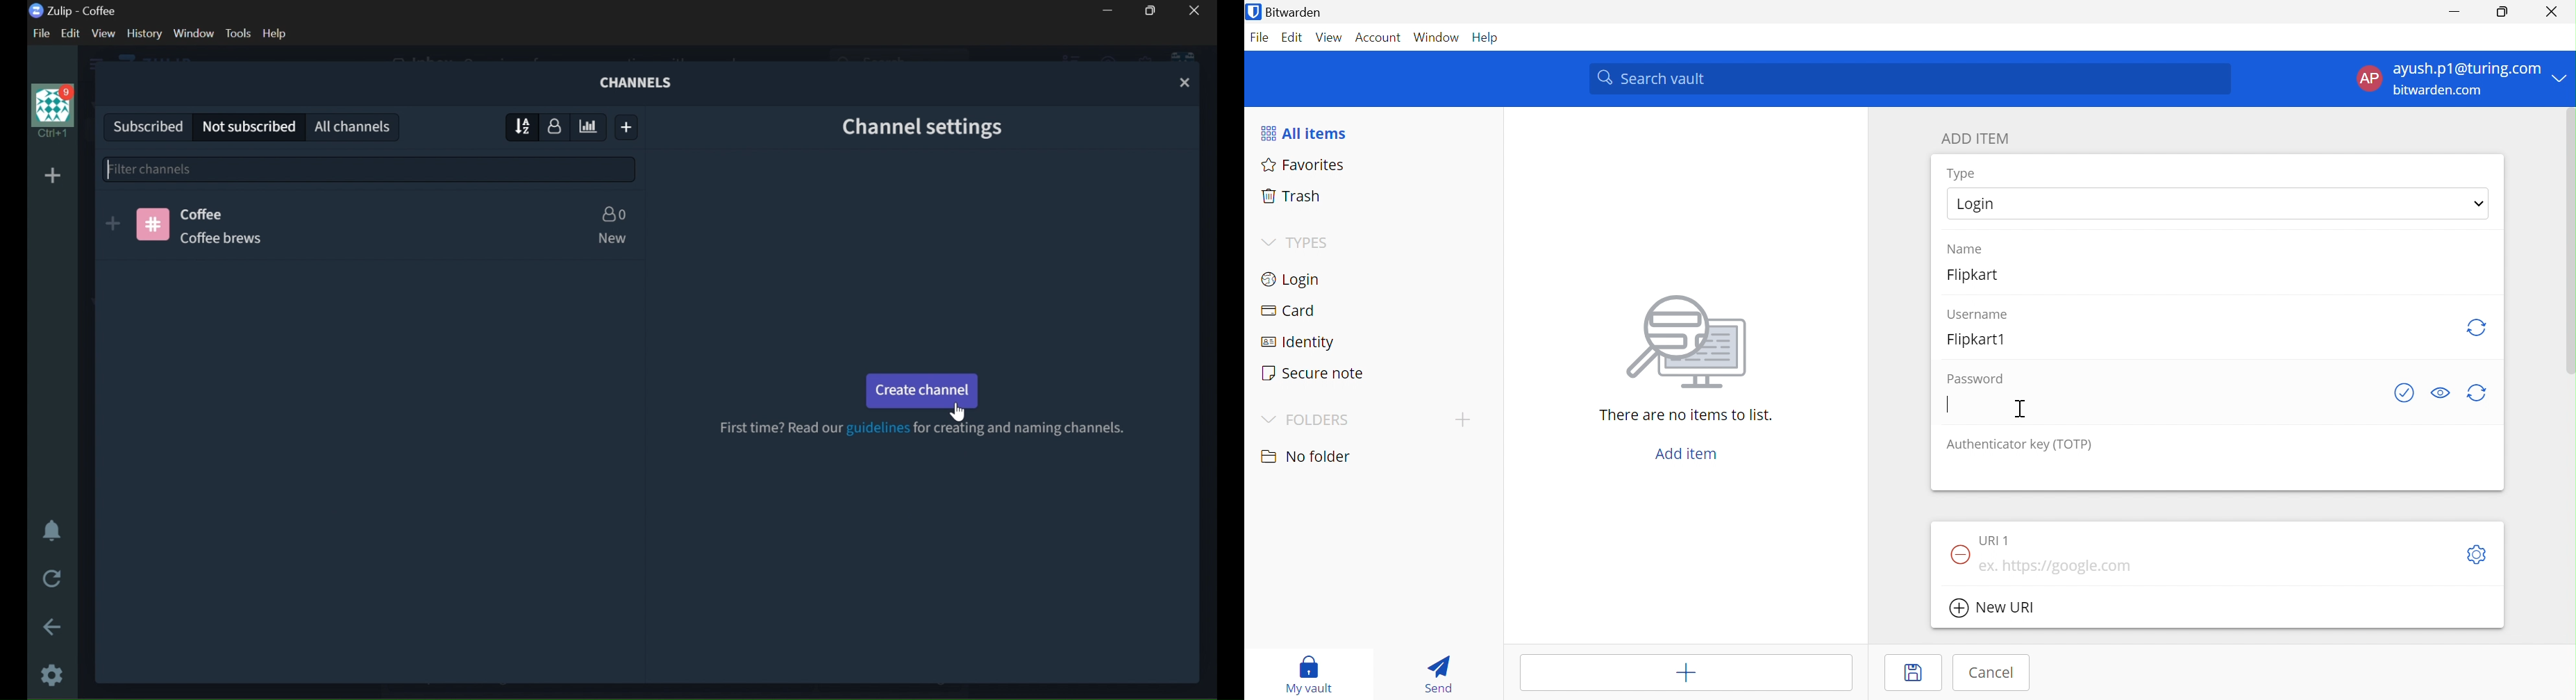 This screenshot has height=700, width=2576. Describe the element at coordinates (1294, 281) in the screenshot. I see `Login` at that location.